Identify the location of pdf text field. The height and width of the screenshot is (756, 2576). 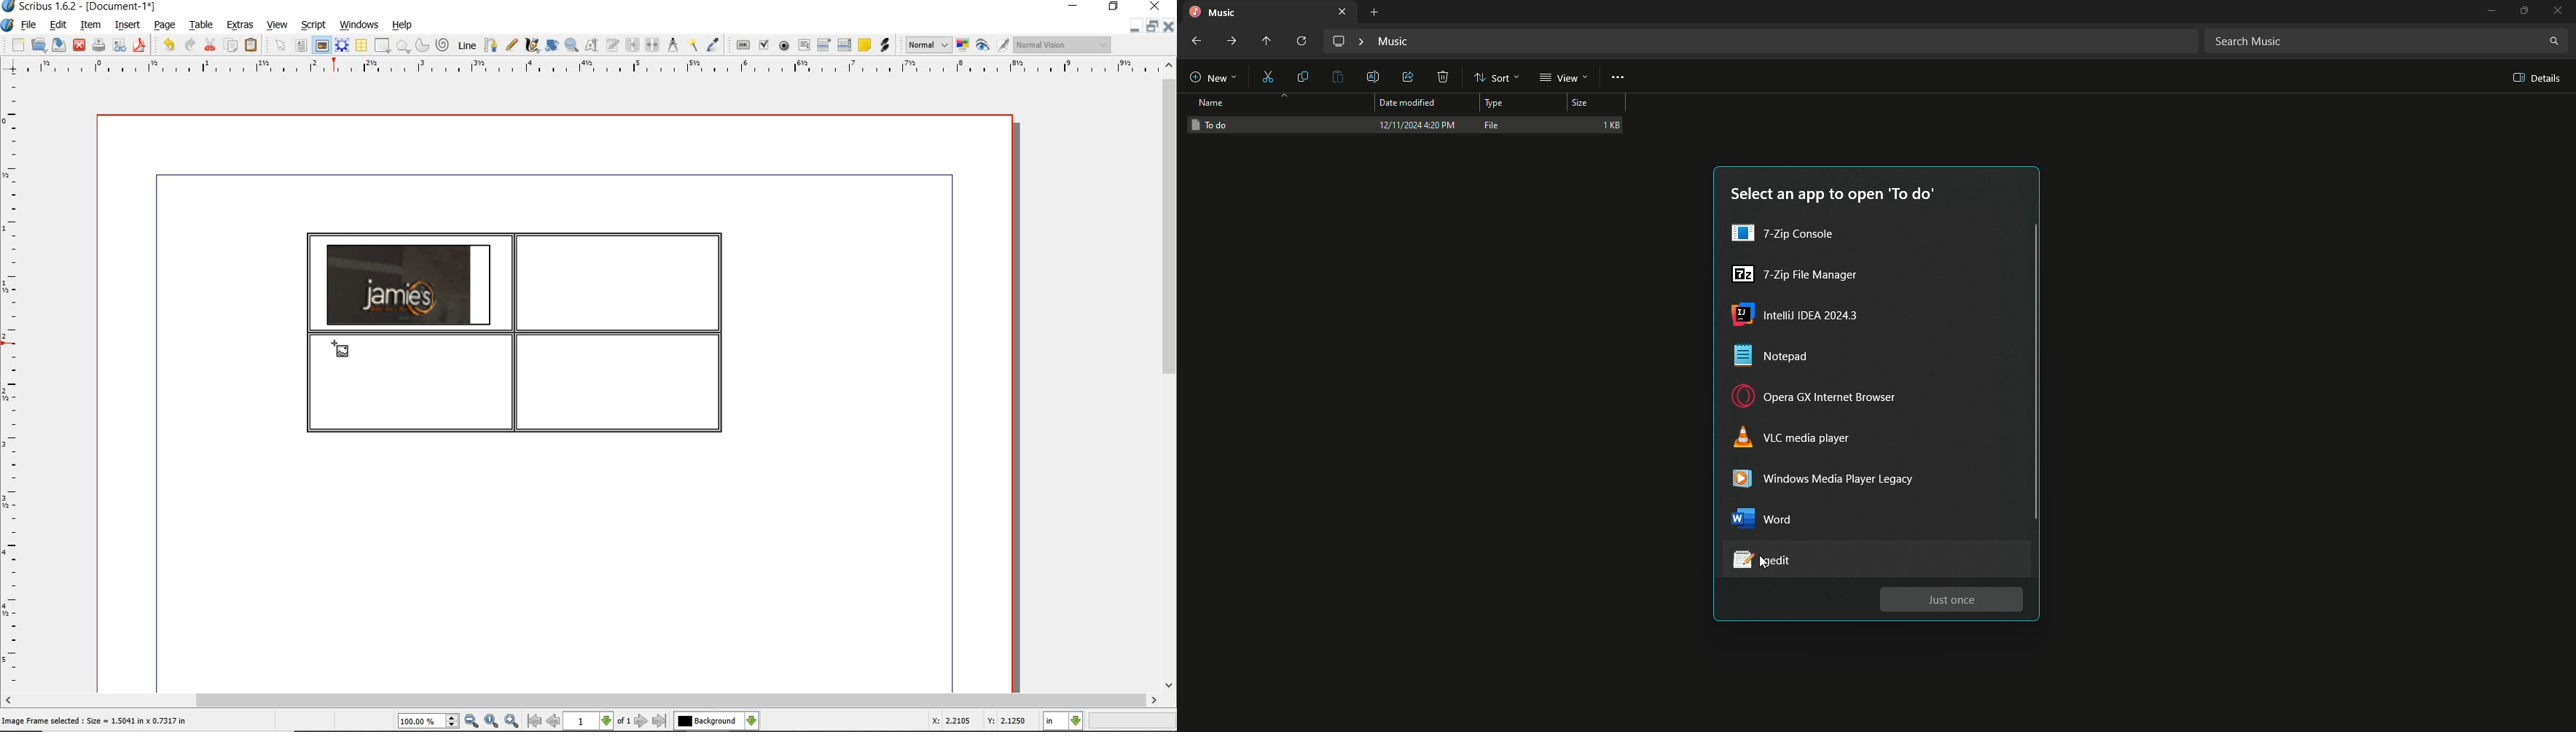
(805, 45).